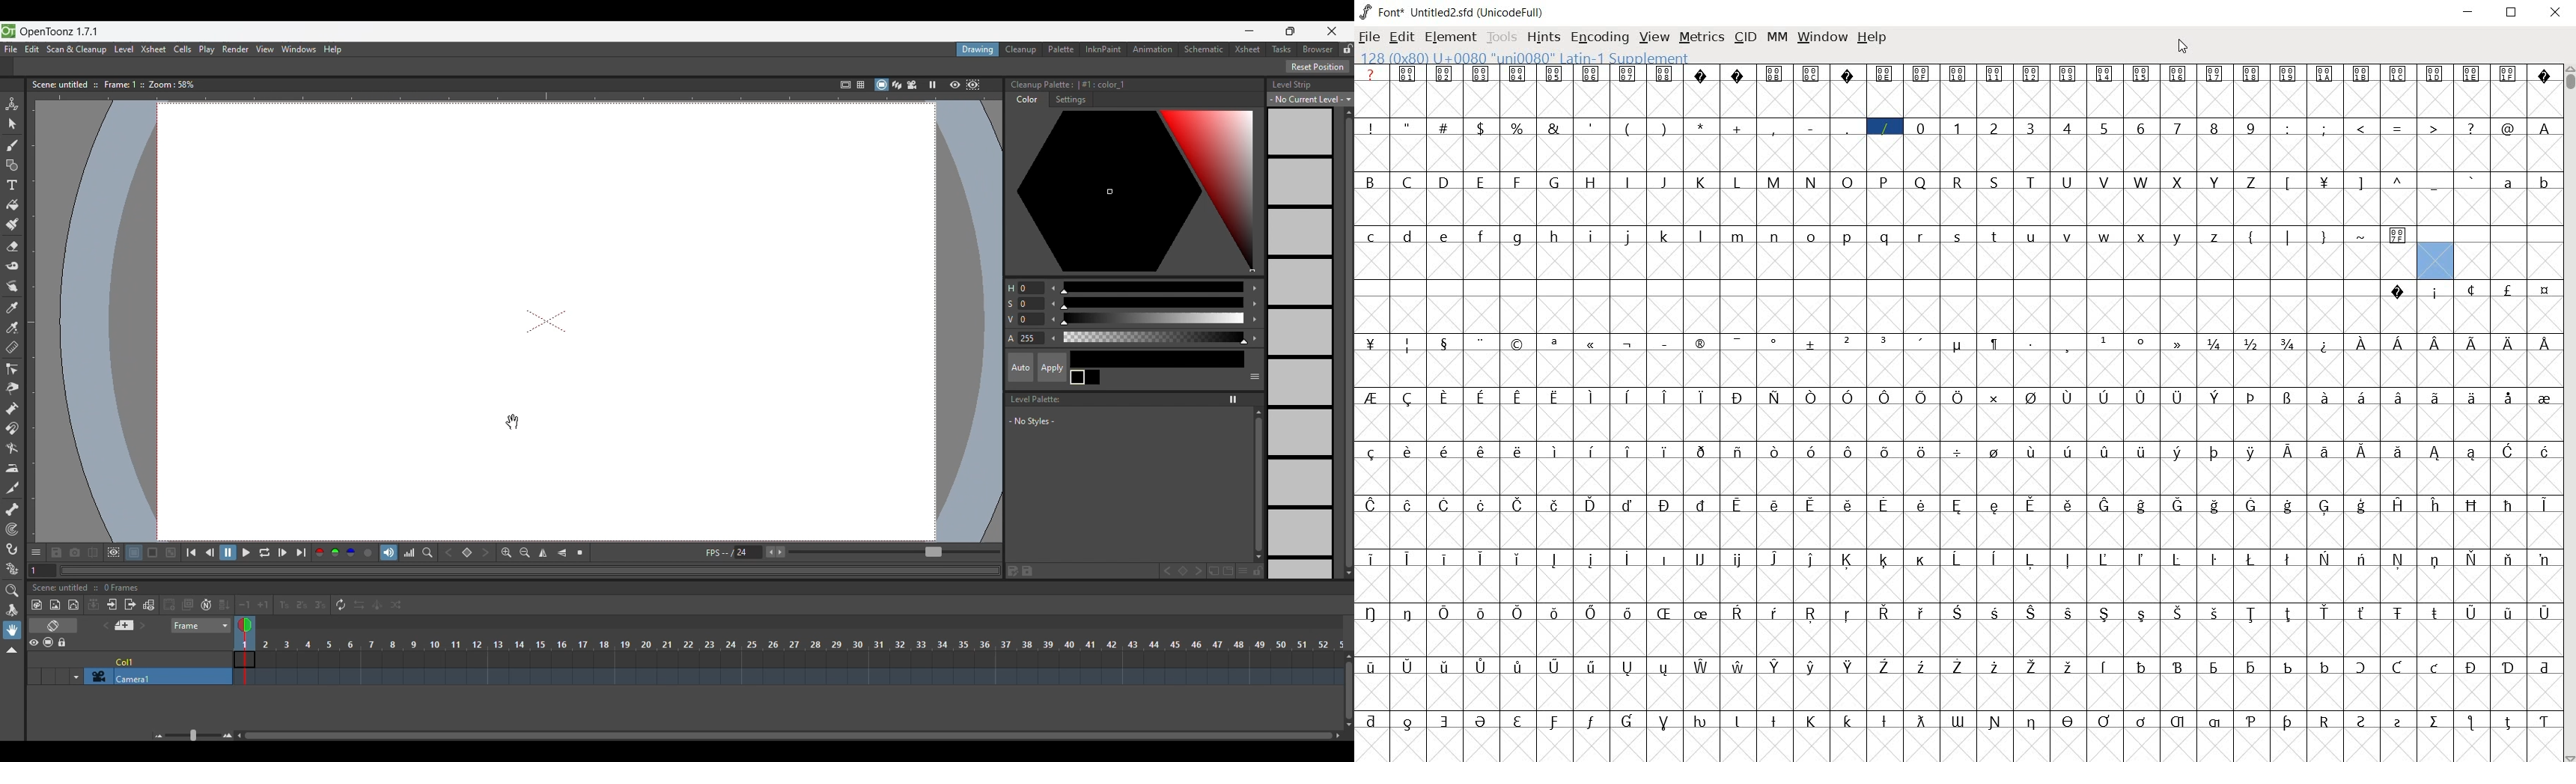  Describe the element at coordinates (1849, 505) in the screenshot. I see `glyph` at that location.